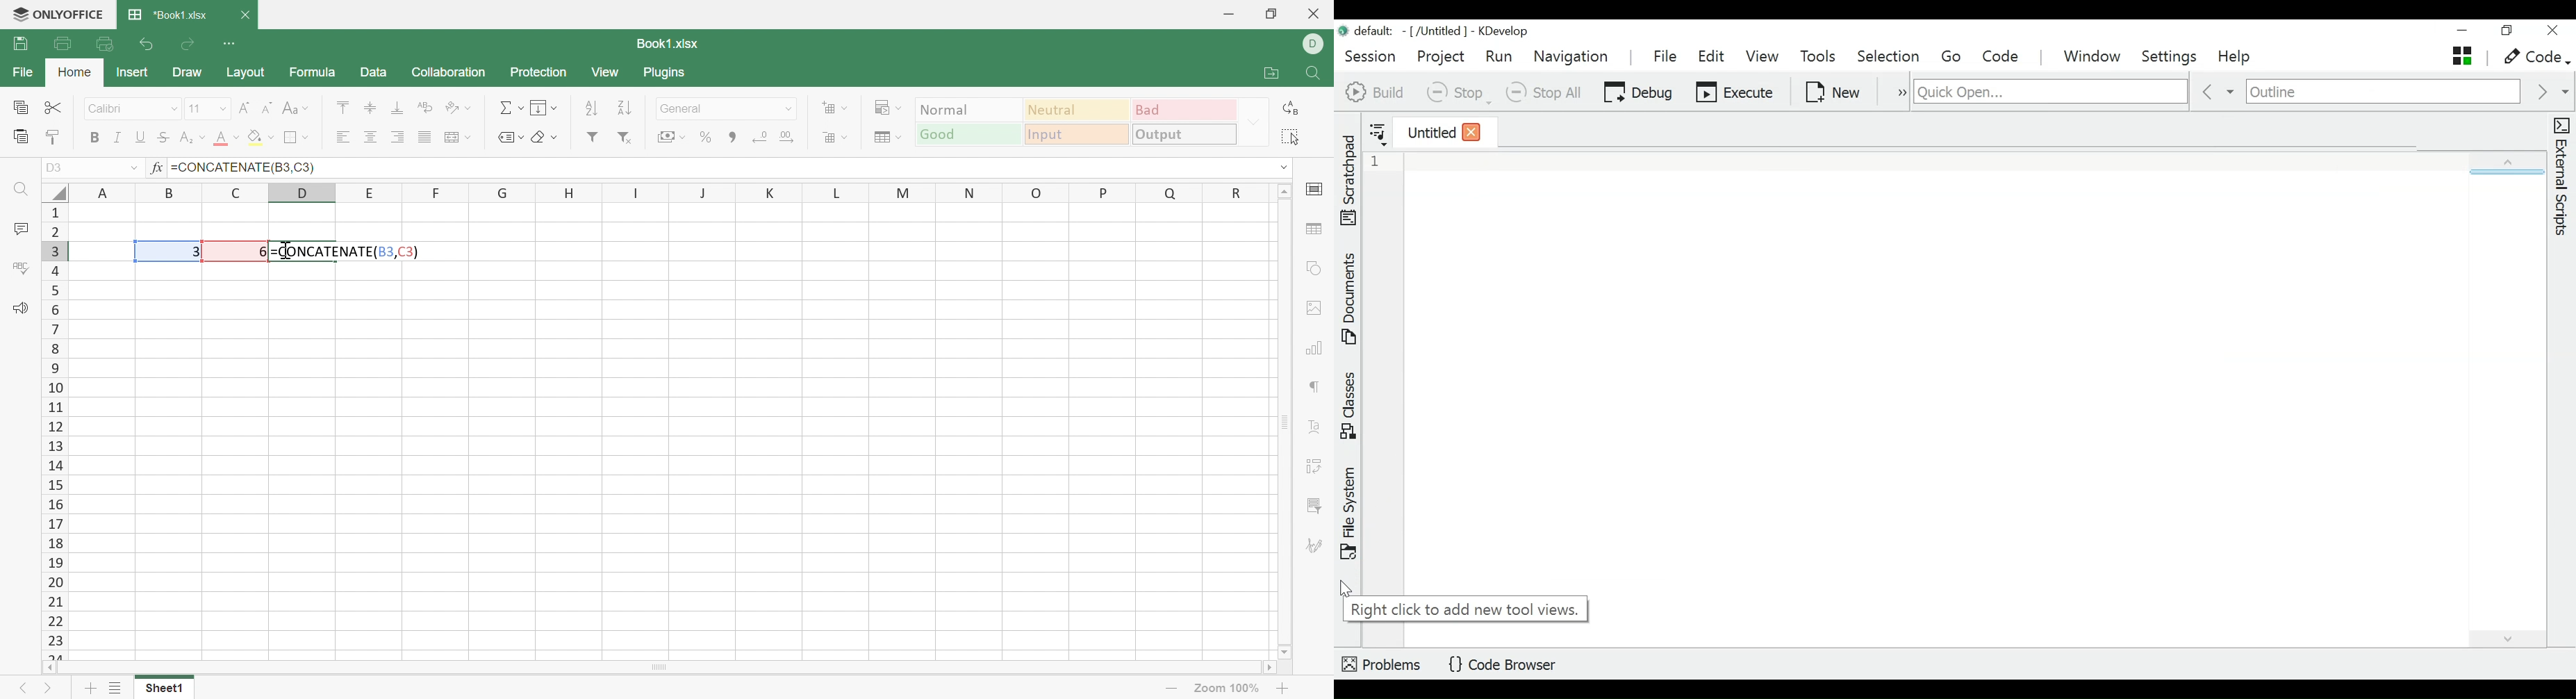 The width and height of the screenshot is (2576, 700). Describe the element at coordinates (422, 108) in the screenshot. I see `Wrap text` at that location.